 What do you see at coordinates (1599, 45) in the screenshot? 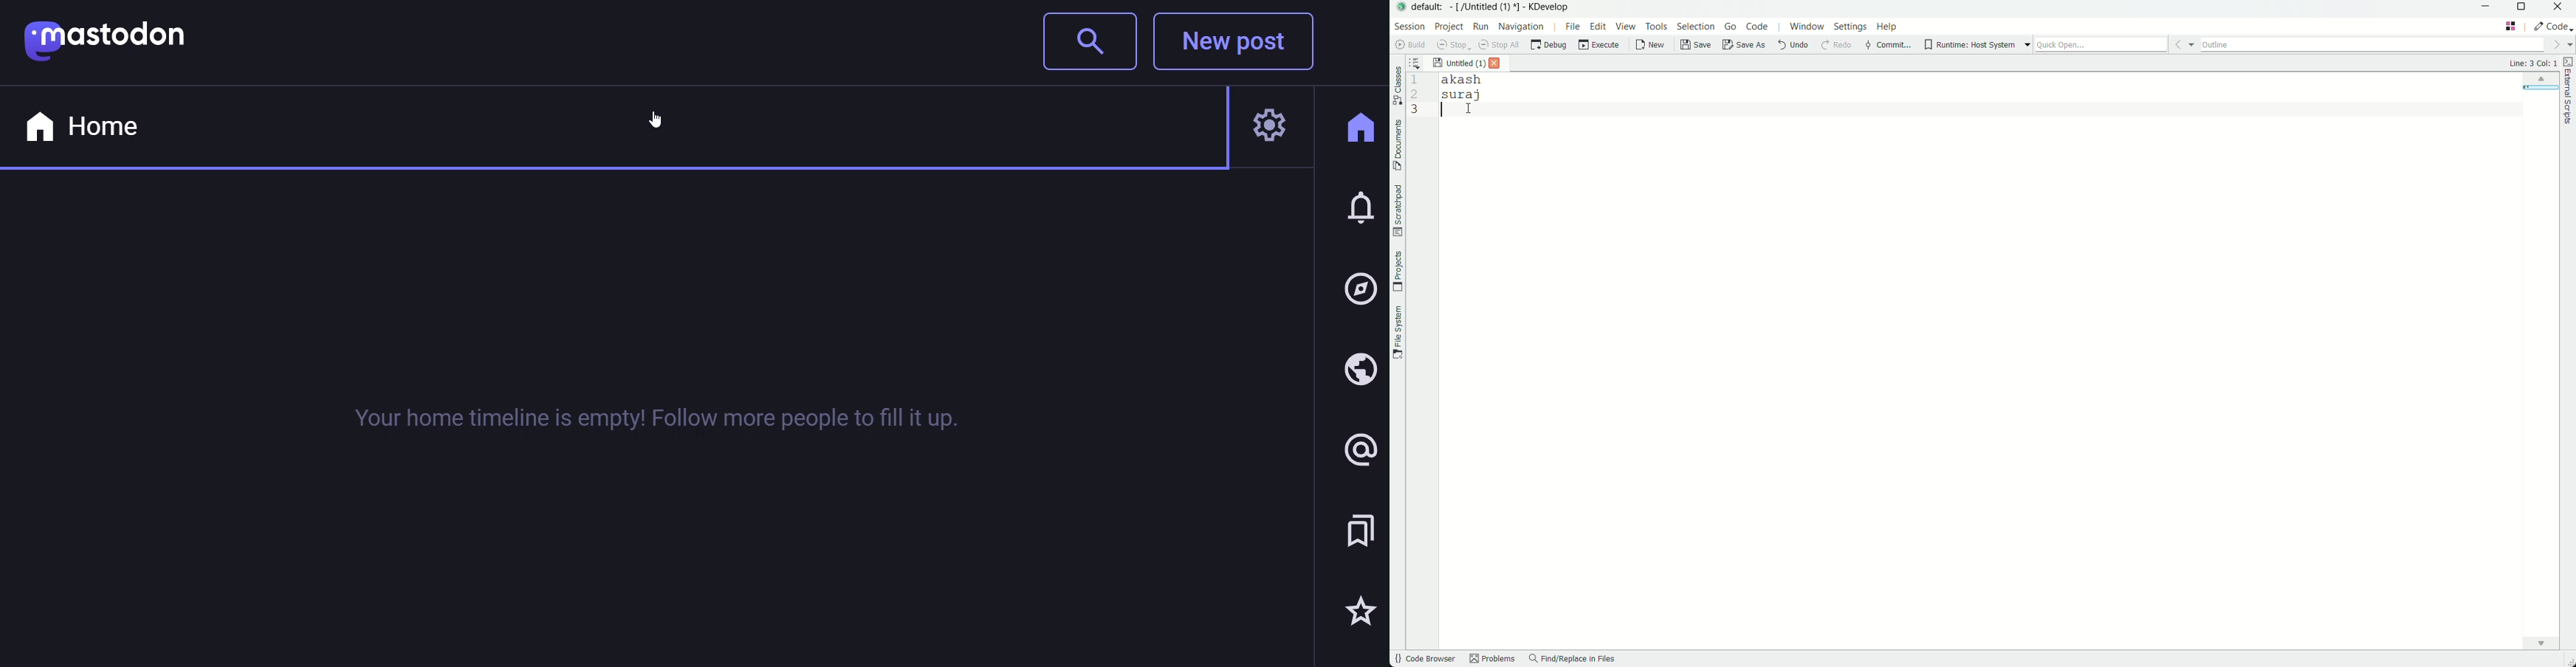
I see `execute` at bounding box center [1599, 45].